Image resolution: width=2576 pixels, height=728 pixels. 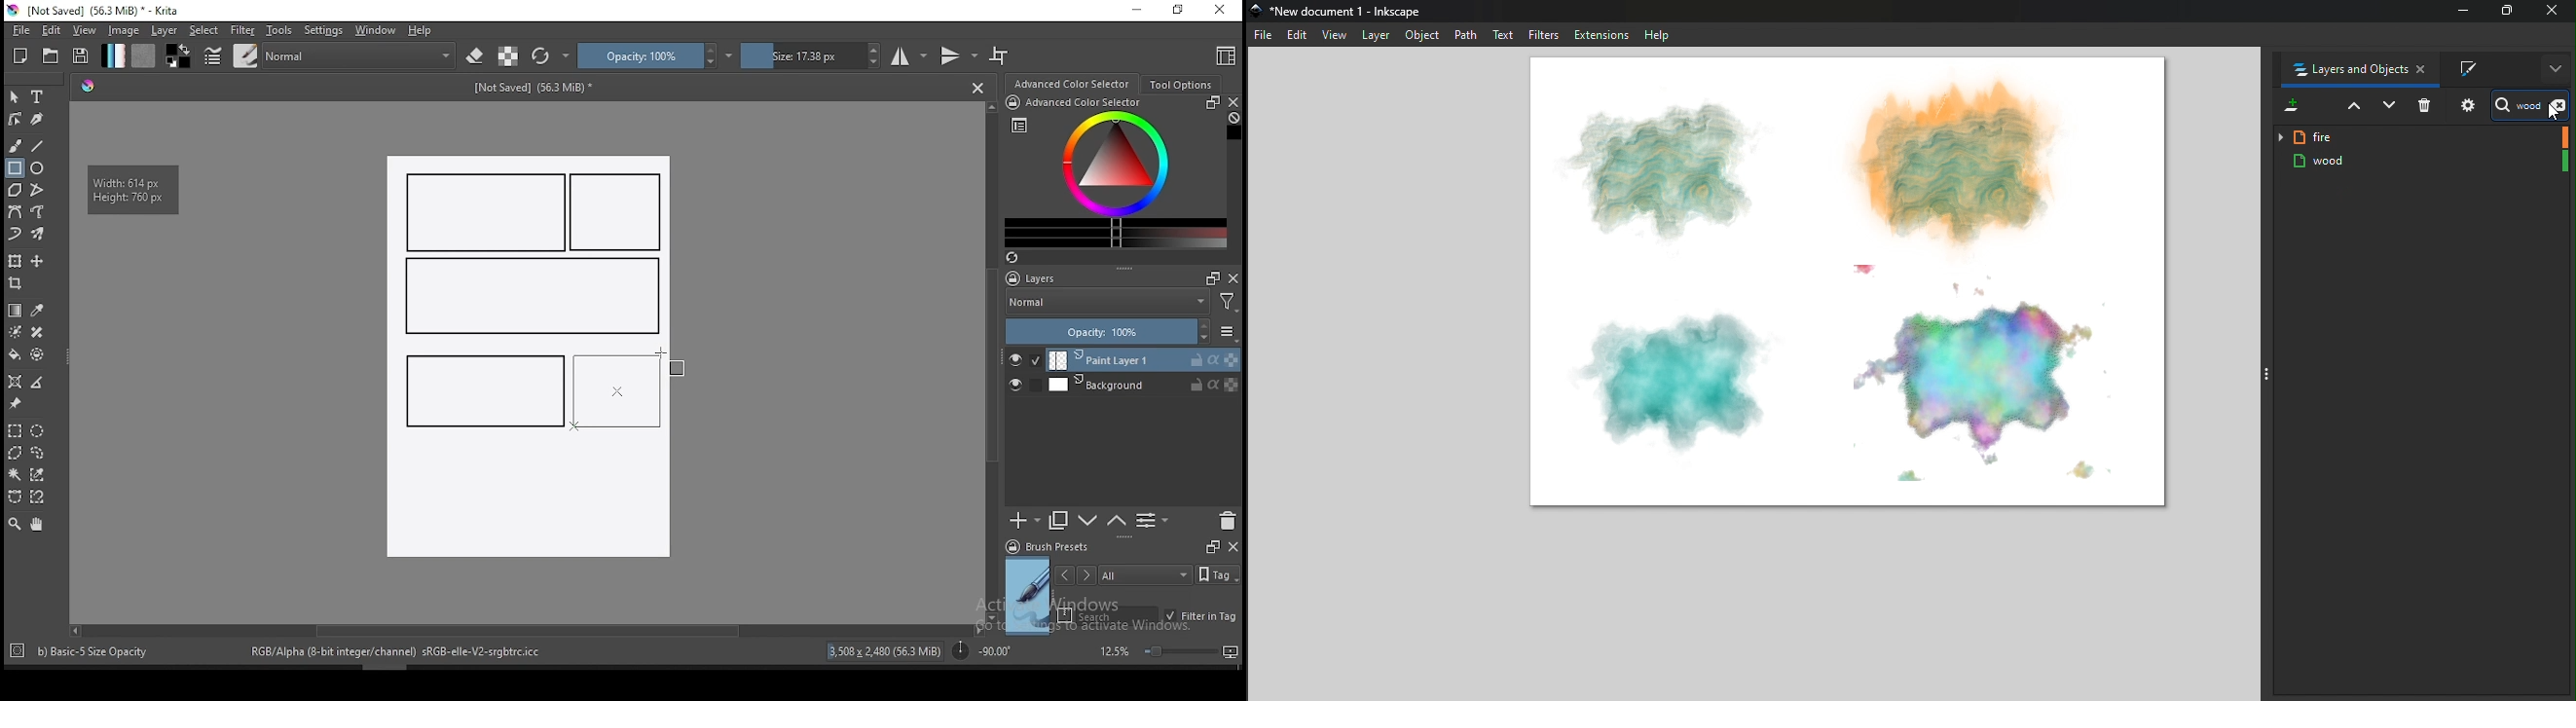 What do you see at coordinates (88, 86) in the screenshot?
I see `Hue` at bounding box center [88, 86].